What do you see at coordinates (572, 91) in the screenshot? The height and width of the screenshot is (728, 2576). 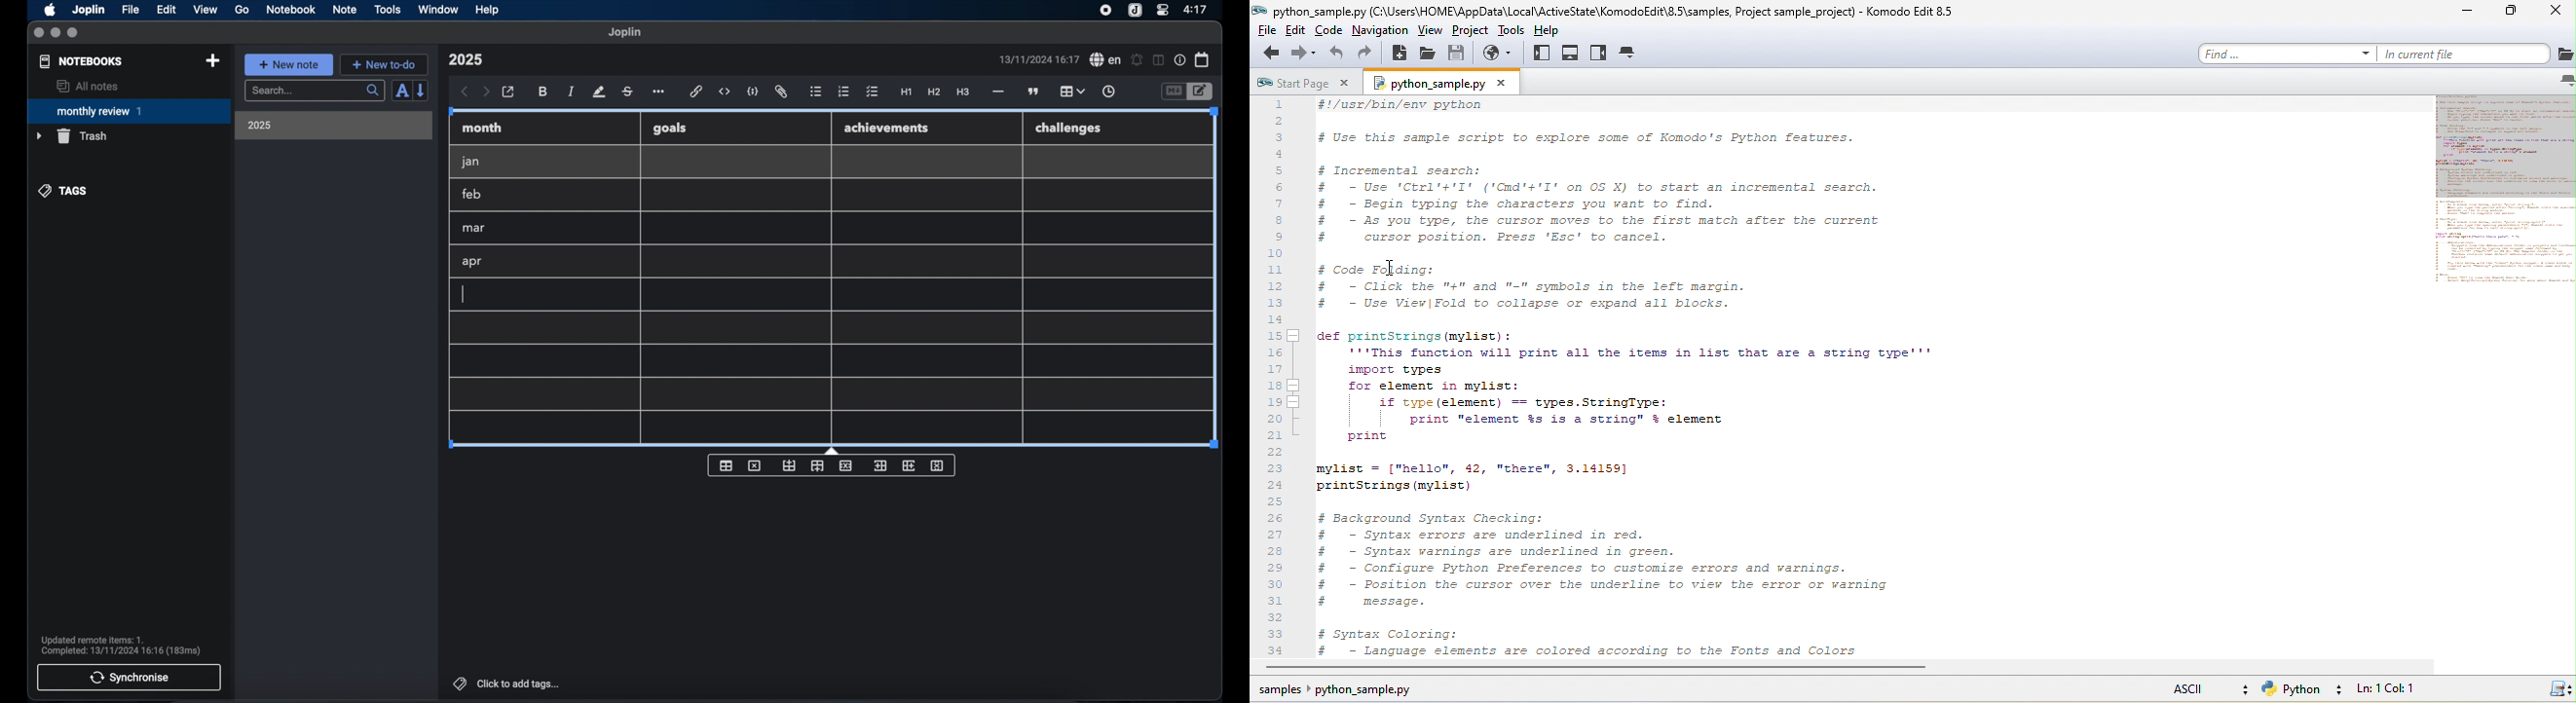 I see `italic` at bounding box center [572, 91].